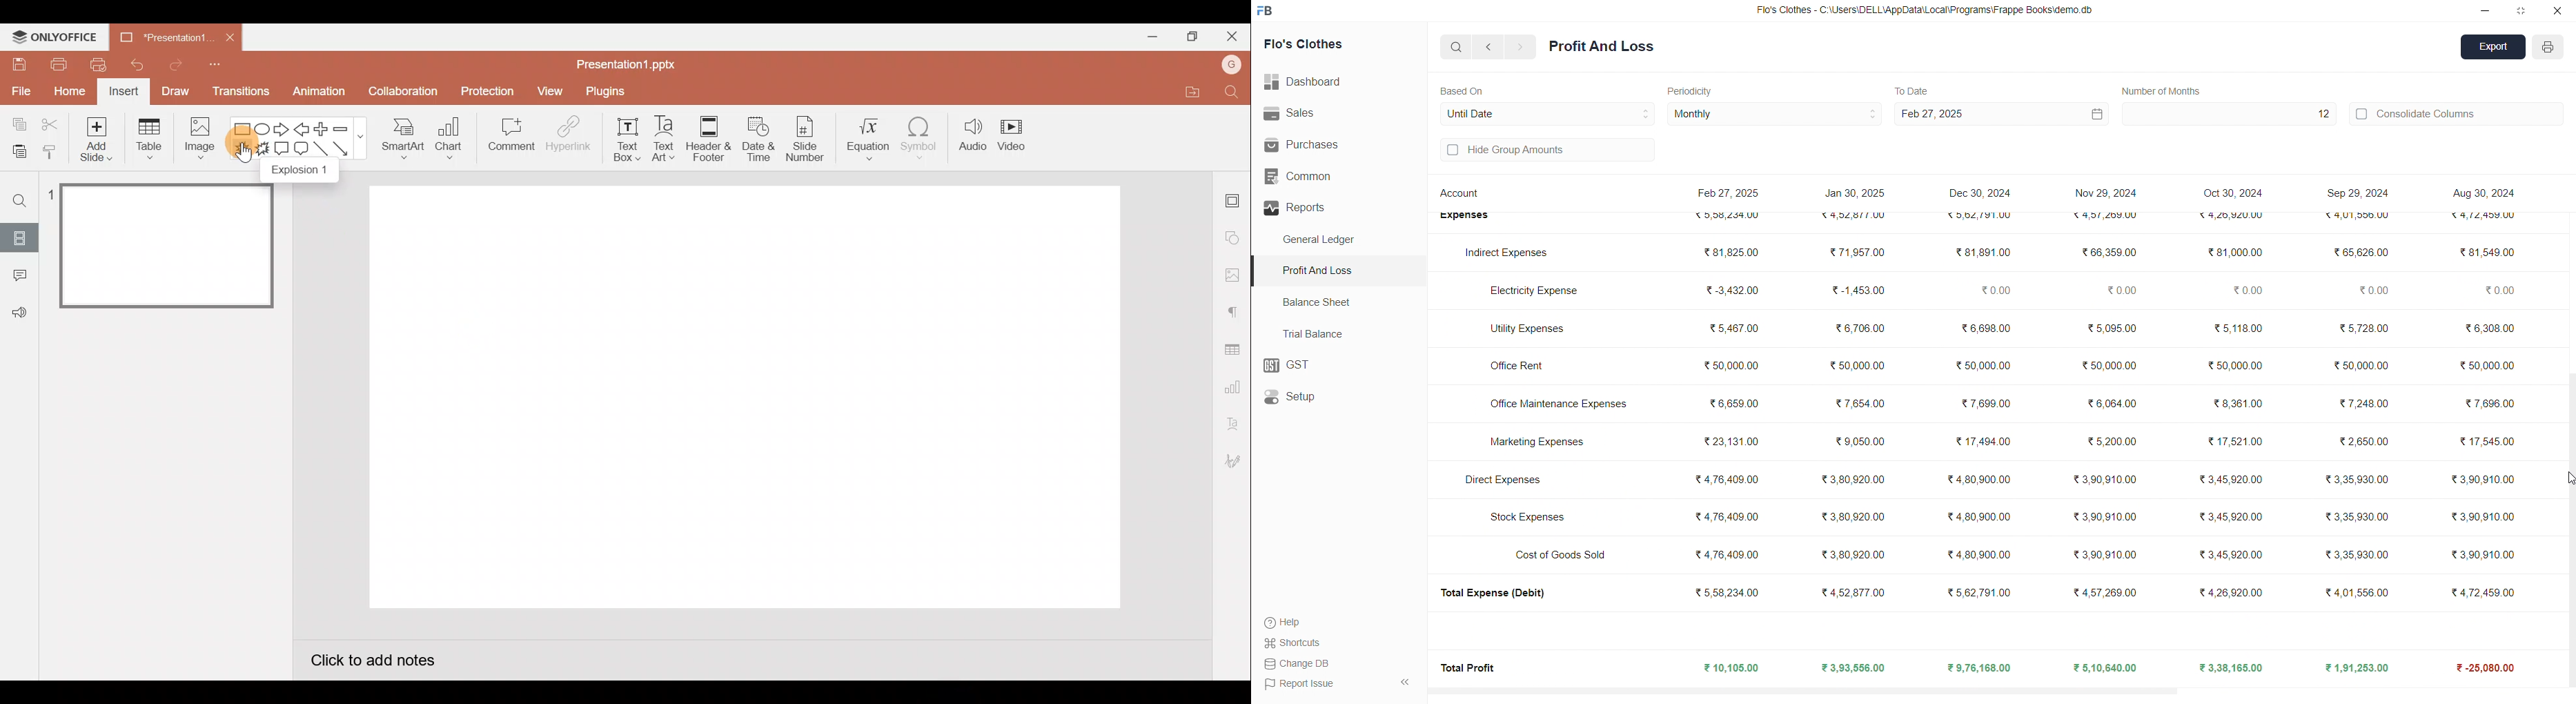 This screenshot has width=2576, height=728. What do you see at coordinates (1300, 683) in the screenshot?
I see `Report Issue` at bounding box center [1300, 683].